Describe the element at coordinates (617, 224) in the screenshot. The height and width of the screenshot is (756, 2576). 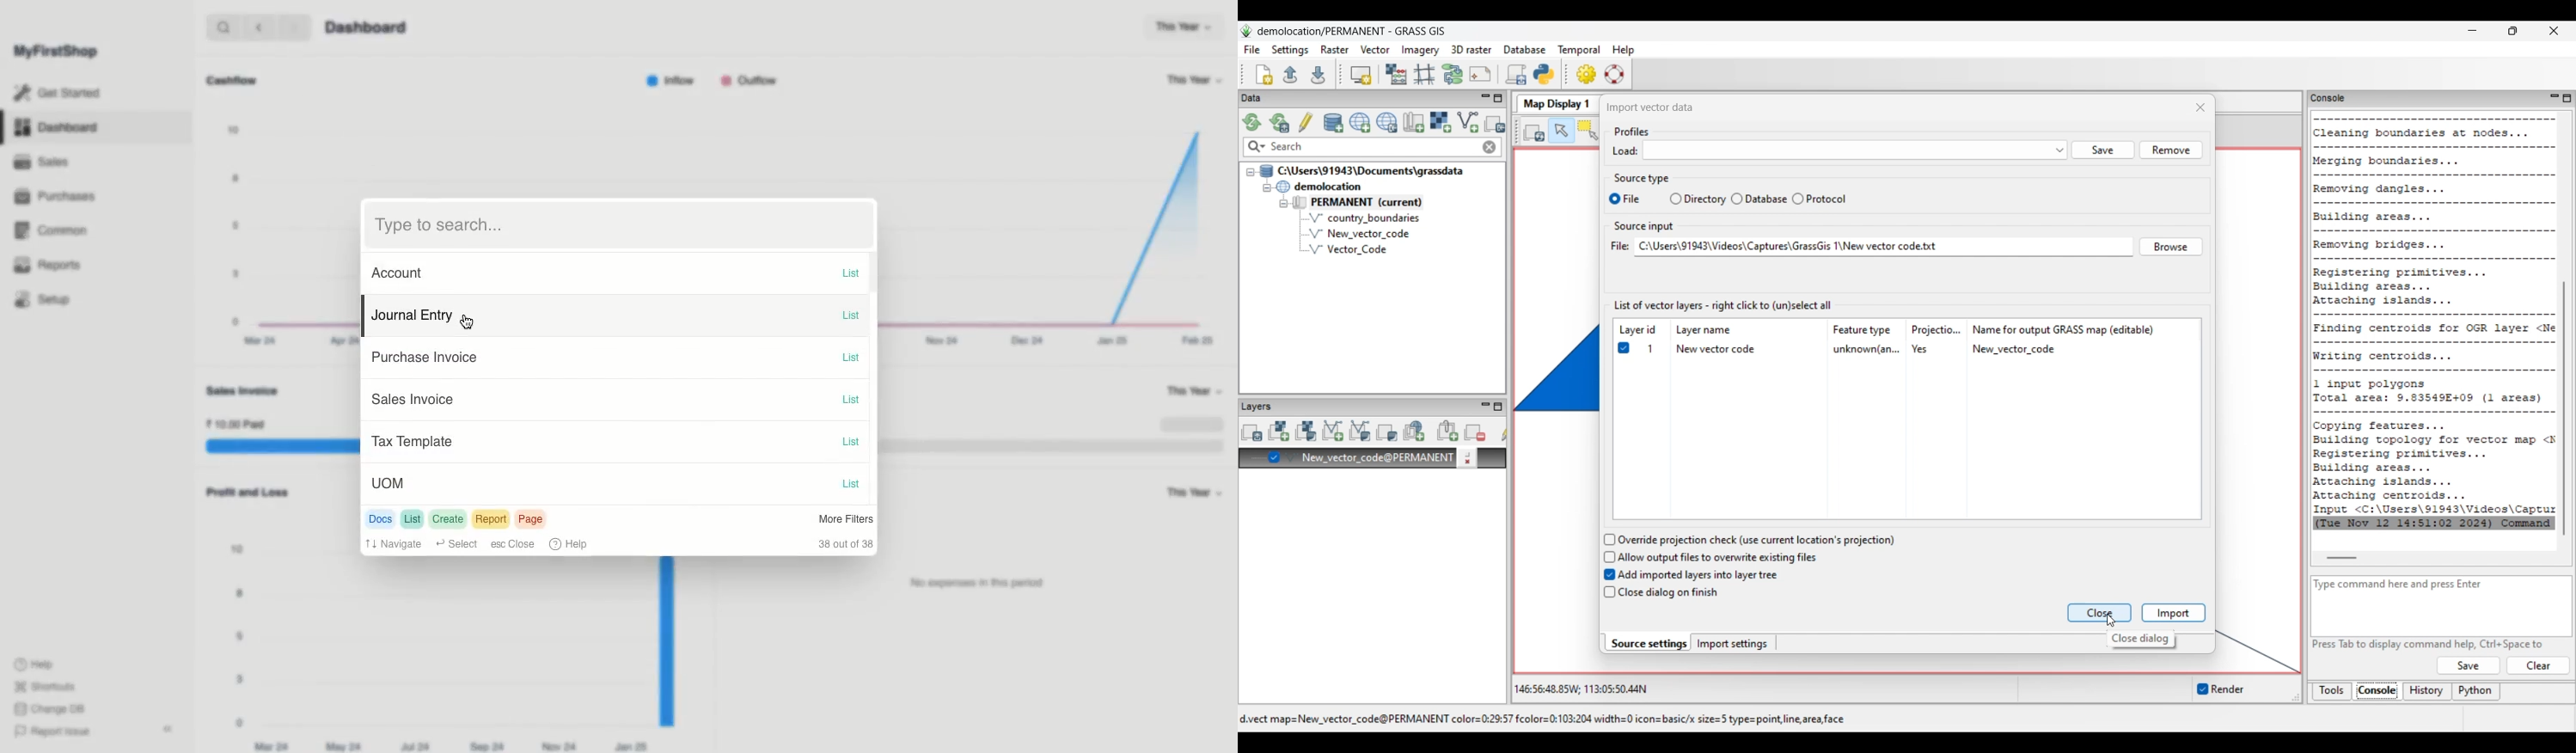
I see `Type to search...` at that location.